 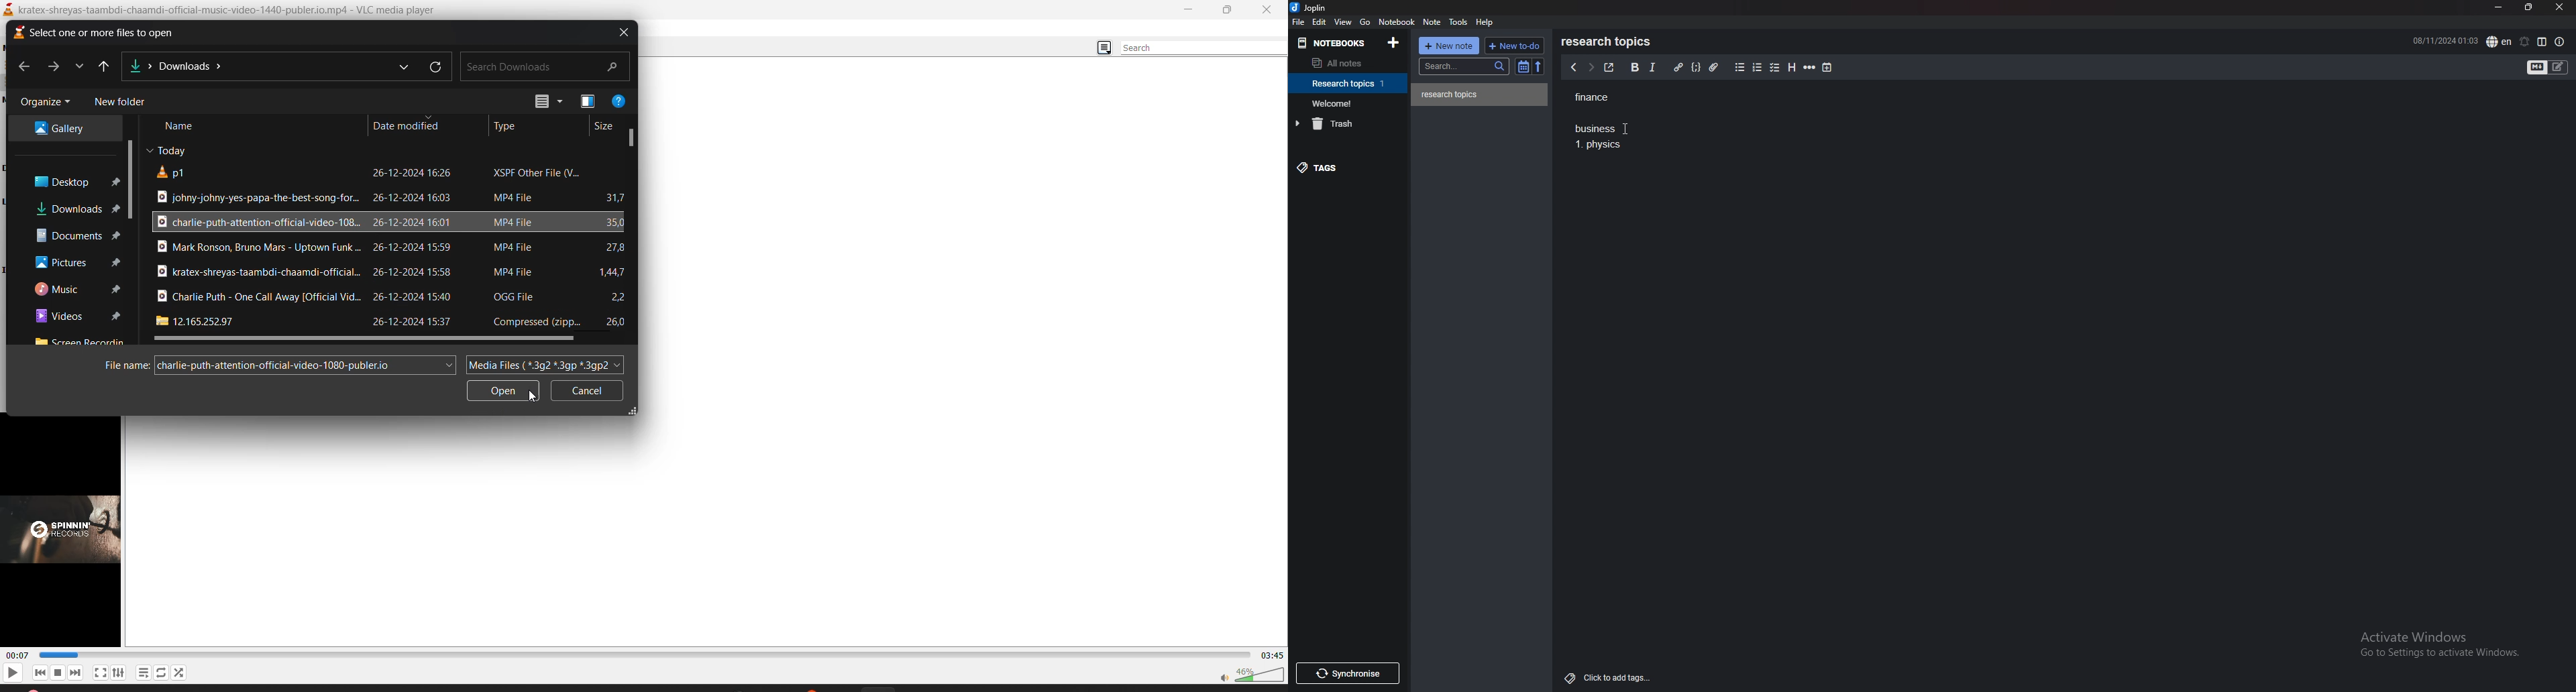 I want to click on help, so click(x=1487, y=21).